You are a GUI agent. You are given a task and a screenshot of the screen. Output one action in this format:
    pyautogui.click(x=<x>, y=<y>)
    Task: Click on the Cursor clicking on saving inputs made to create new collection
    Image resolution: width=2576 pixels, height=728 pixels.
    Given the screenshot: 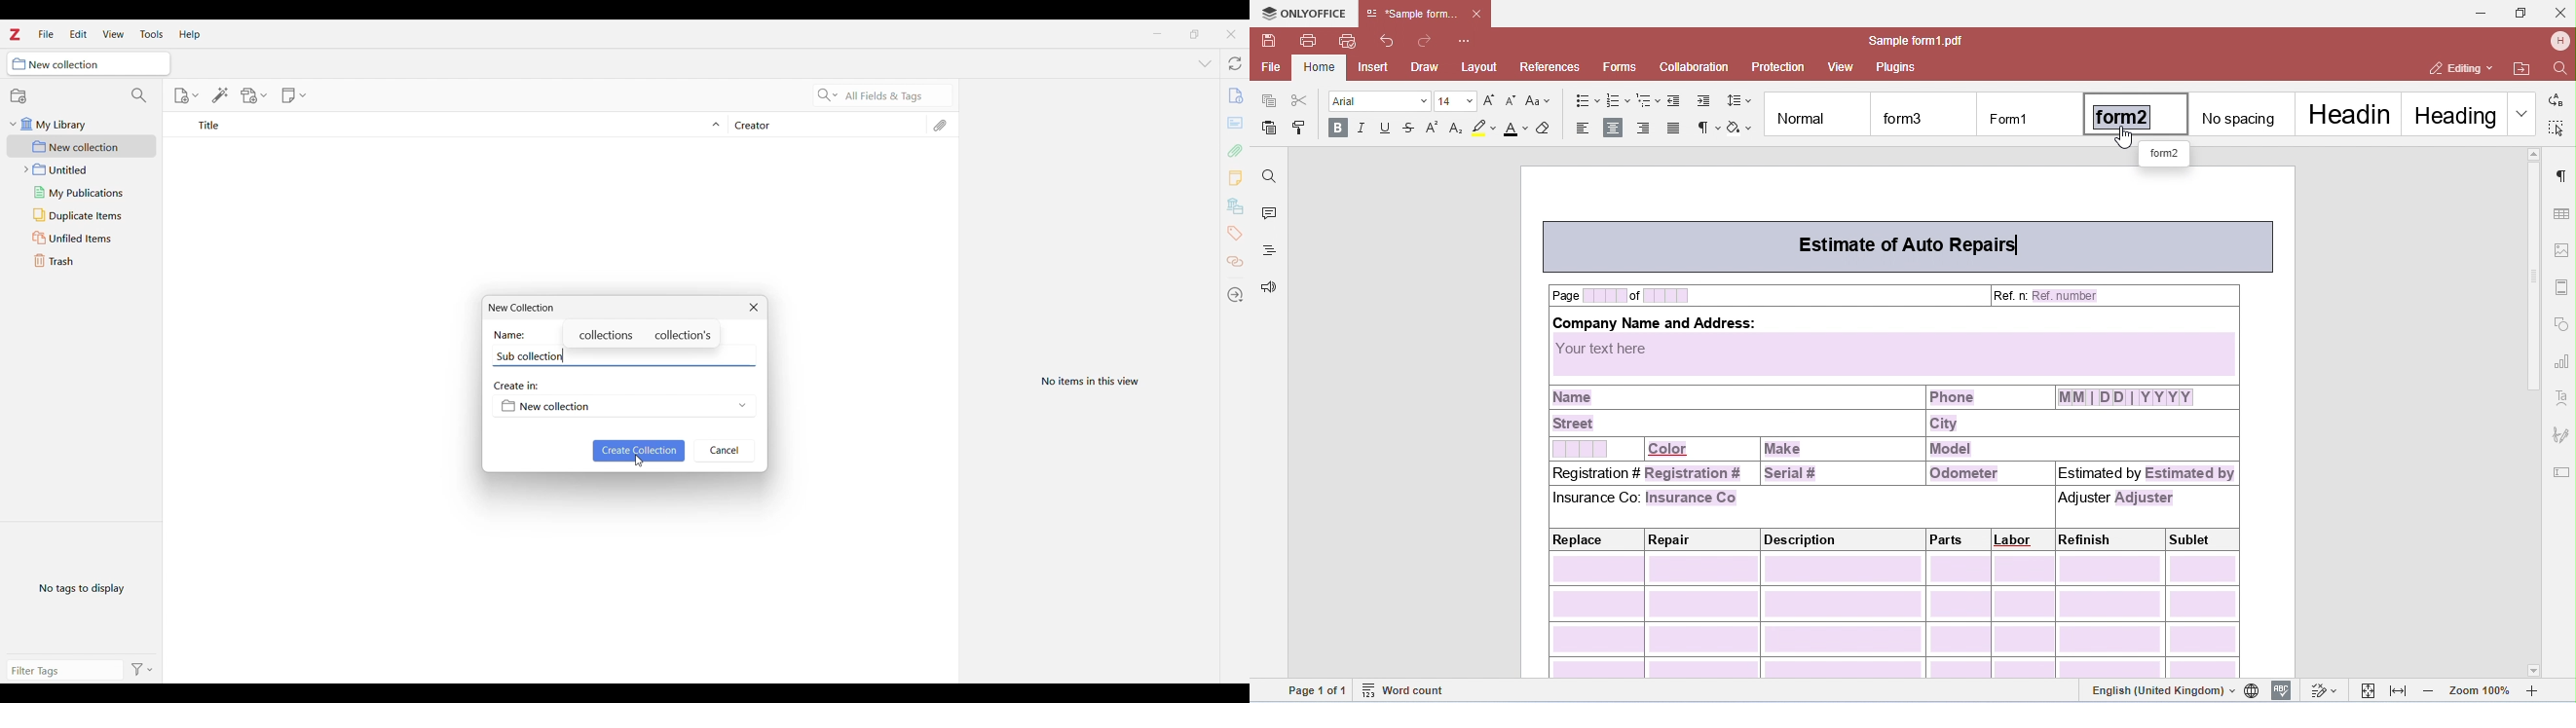 What is the action you would take?
    pyautogui.click(x=639, y=462)
    